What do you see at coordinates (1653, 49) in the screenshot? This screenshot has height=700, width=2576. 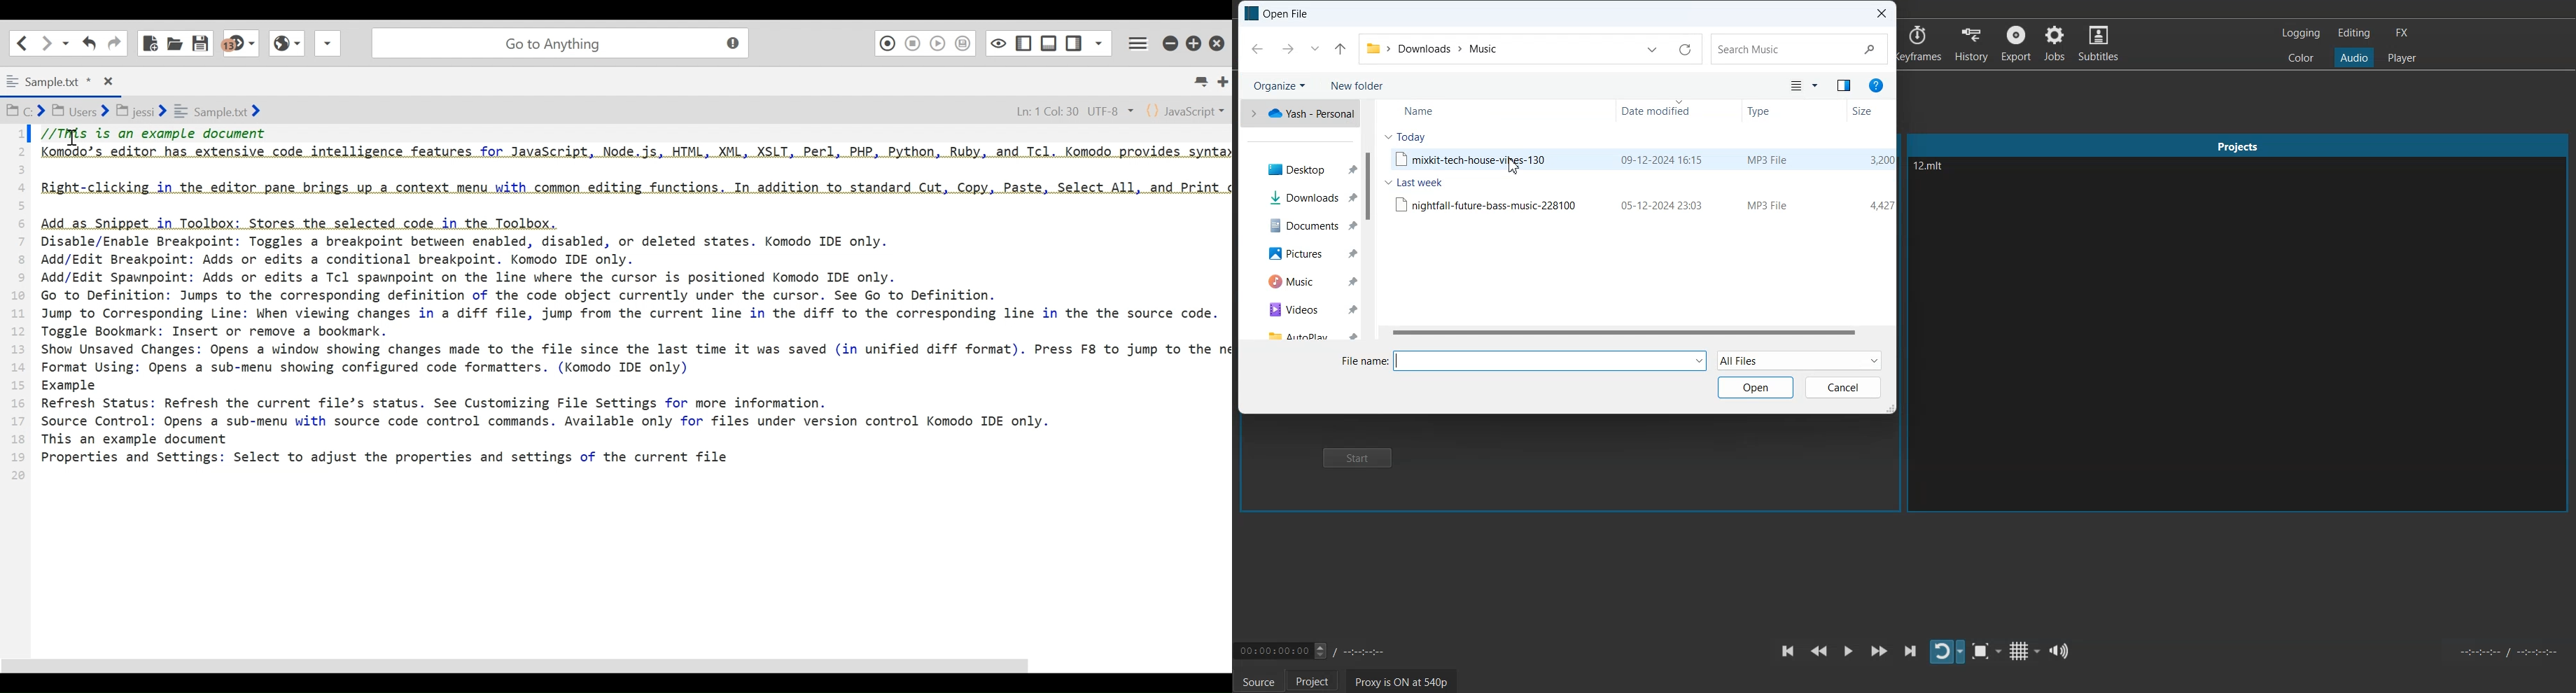 I see `Previous location` at bounding box center [1653, 49].